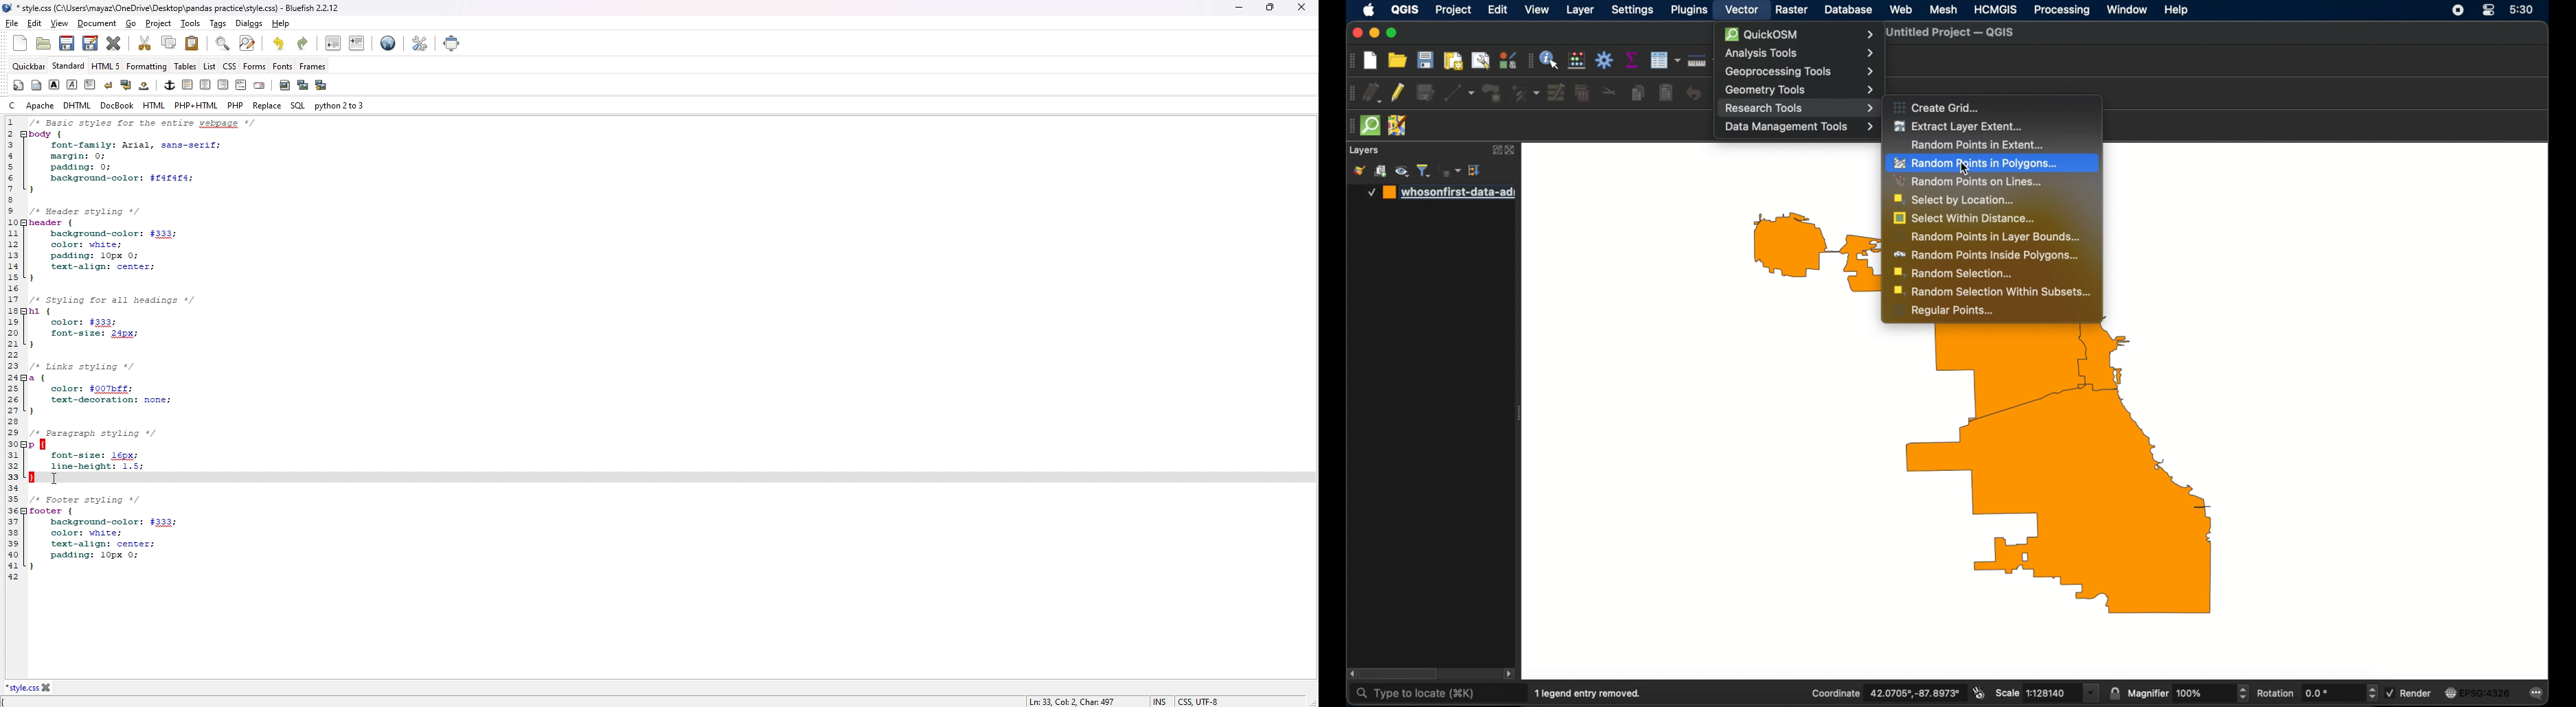 The image size is (2576, 728). Describe the element at coordinates (91, 84) in the screenshot. I see `paragraph` at that location.